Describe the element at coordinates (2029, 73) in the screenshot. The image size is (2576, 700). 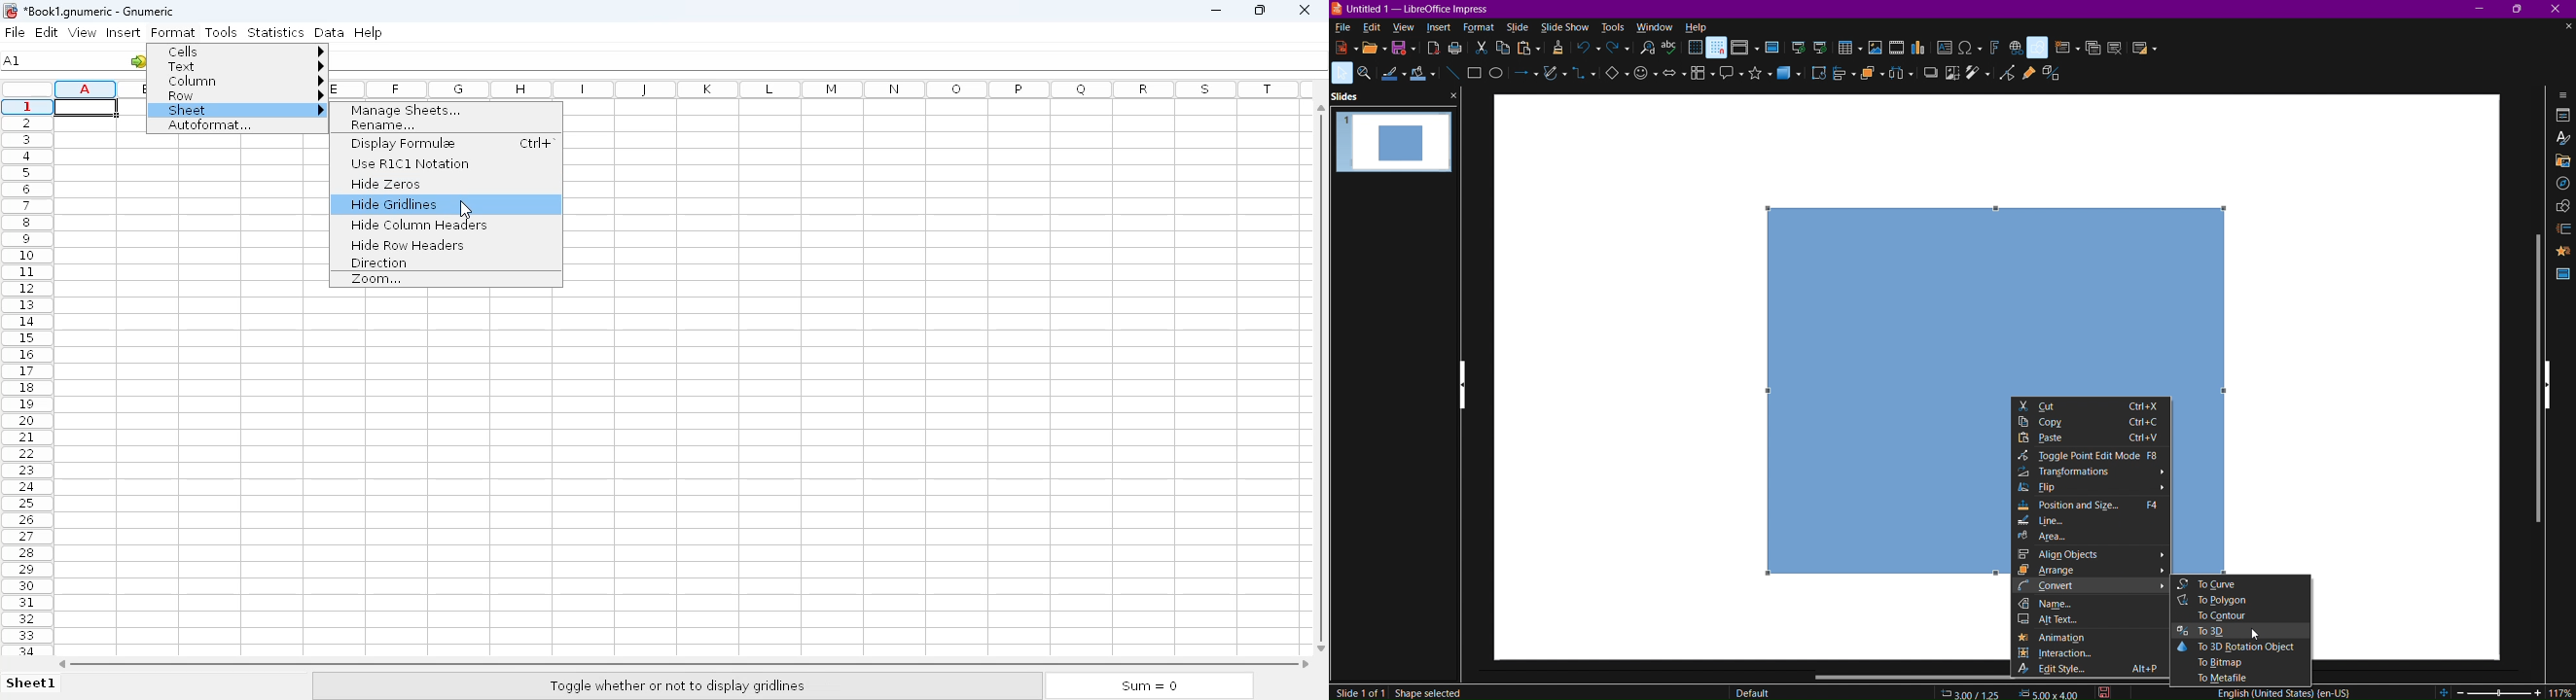
I see `Show Gluepoint Function` at that location.